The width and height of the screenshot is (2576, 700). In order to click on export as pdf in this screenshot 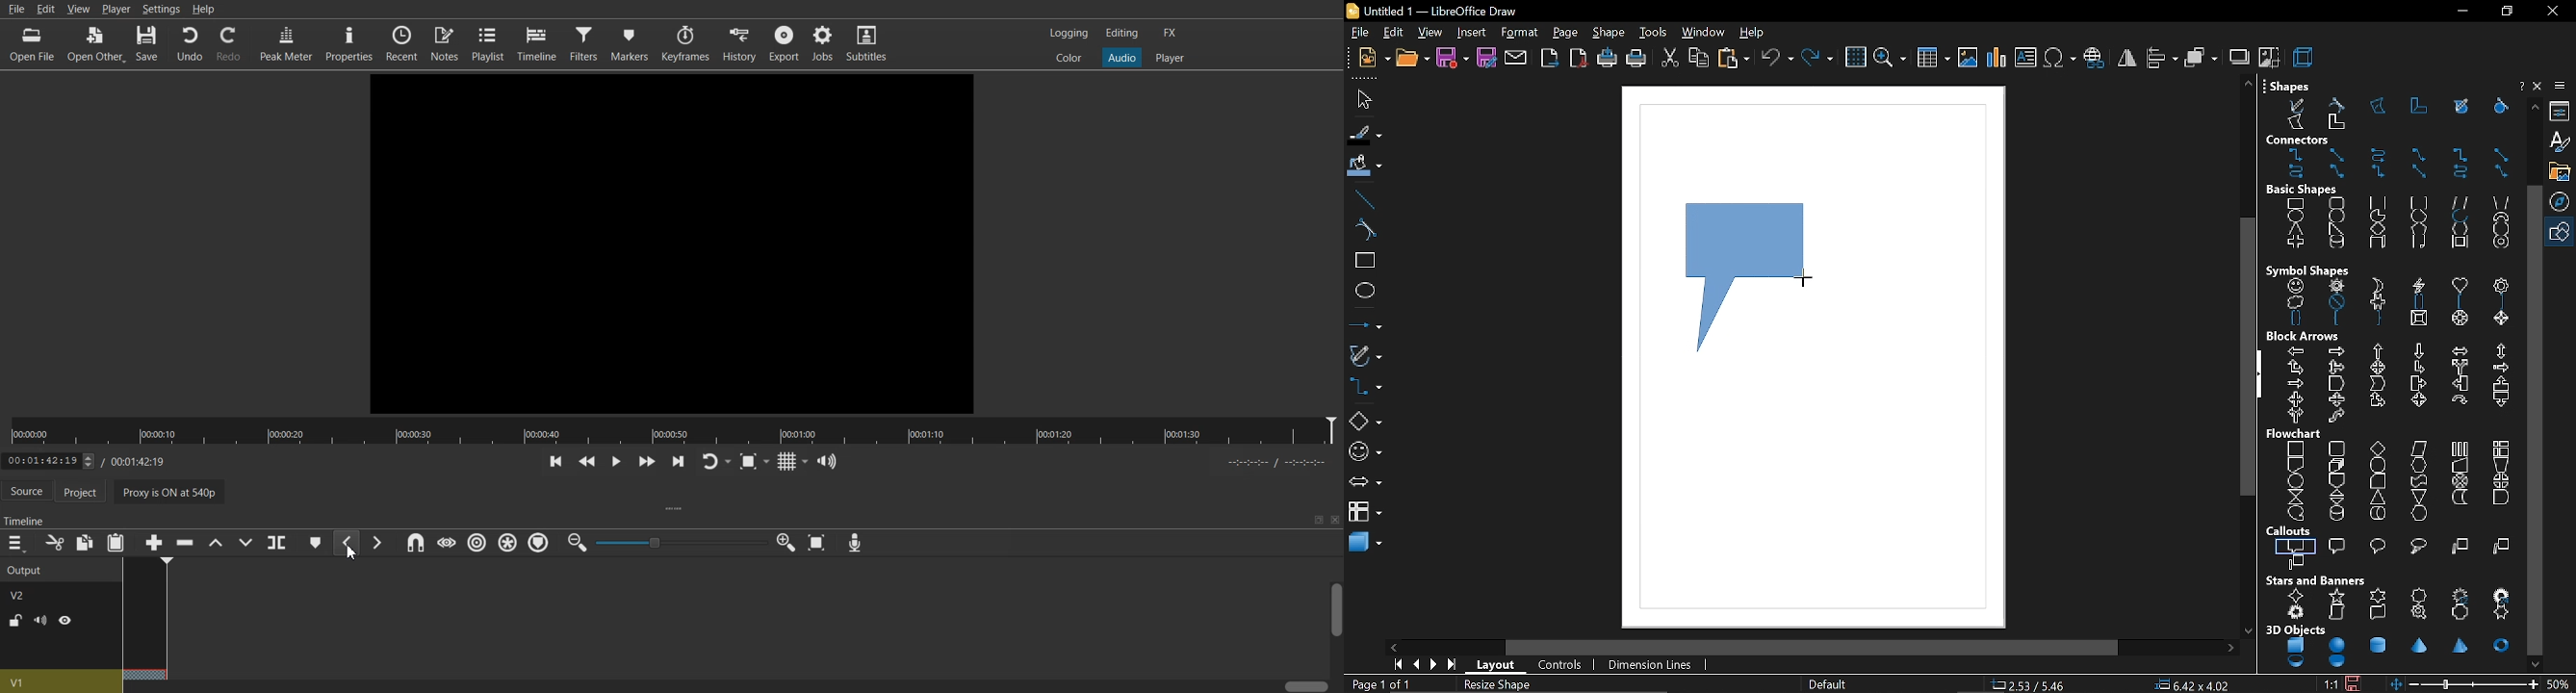, I will do `click(1580, 59)`.